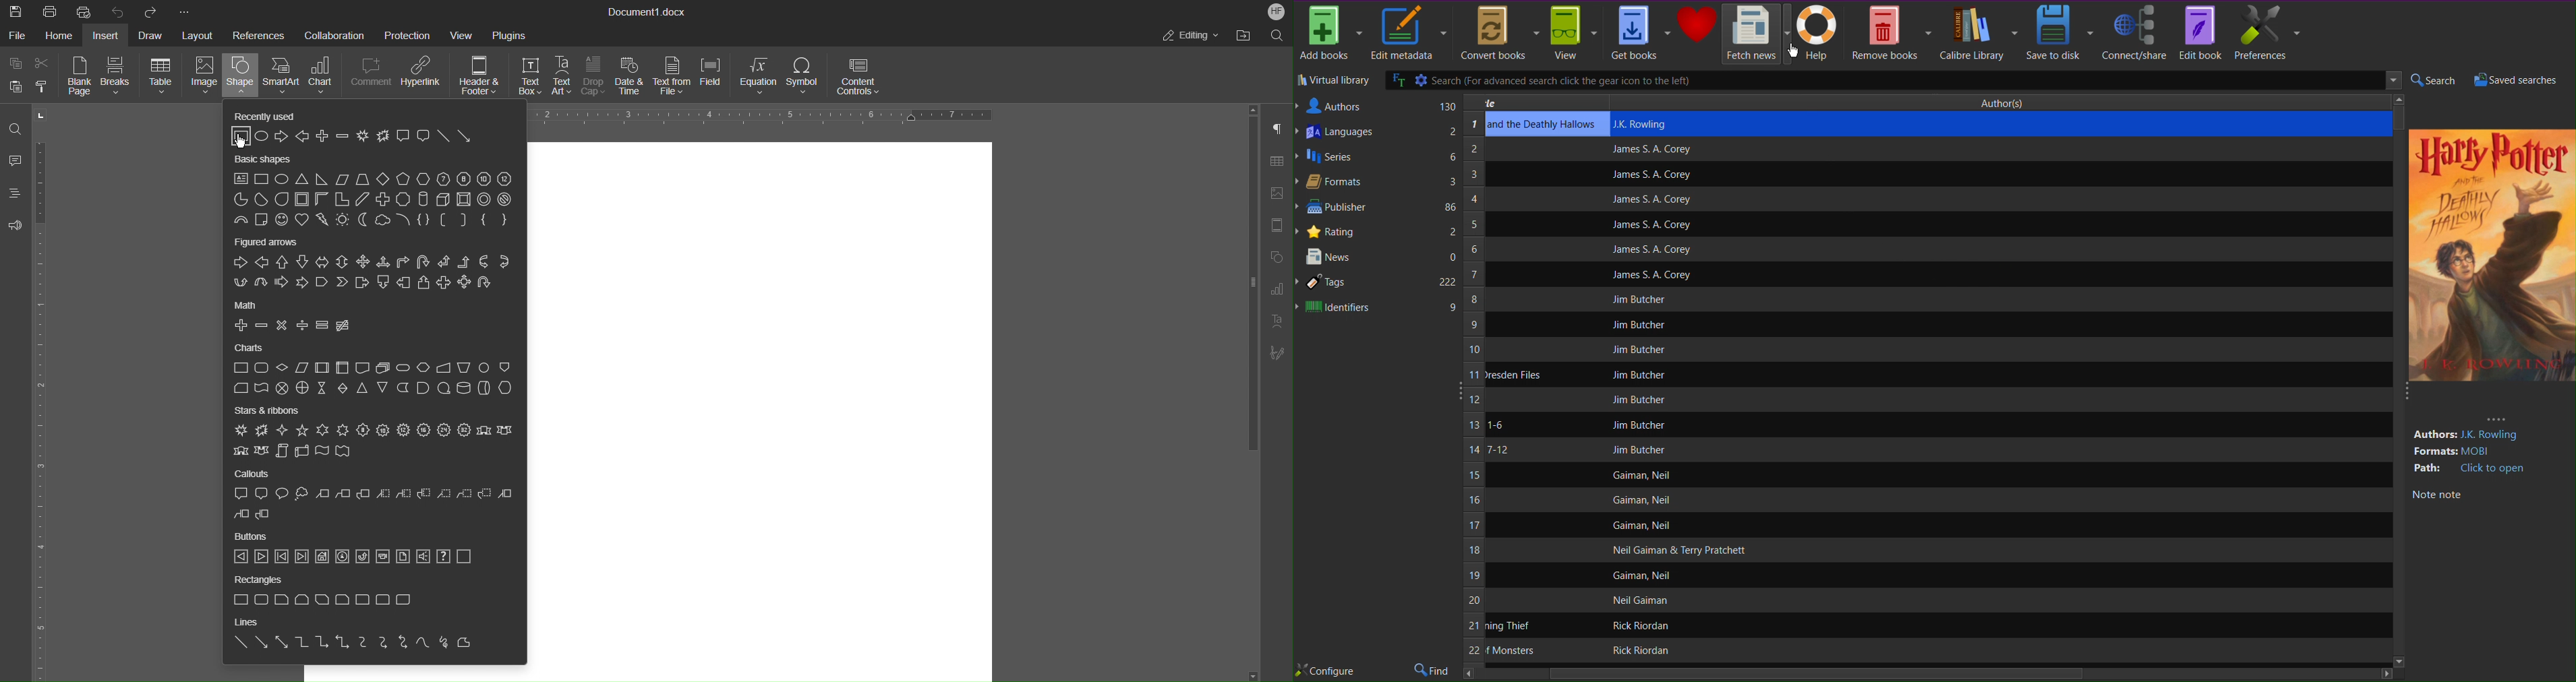 The width and height of the screenshot is (2576, 700). Describe the element at coordinates (1635, 326) in the screenshot. I see `Jim Butcher` at that location.